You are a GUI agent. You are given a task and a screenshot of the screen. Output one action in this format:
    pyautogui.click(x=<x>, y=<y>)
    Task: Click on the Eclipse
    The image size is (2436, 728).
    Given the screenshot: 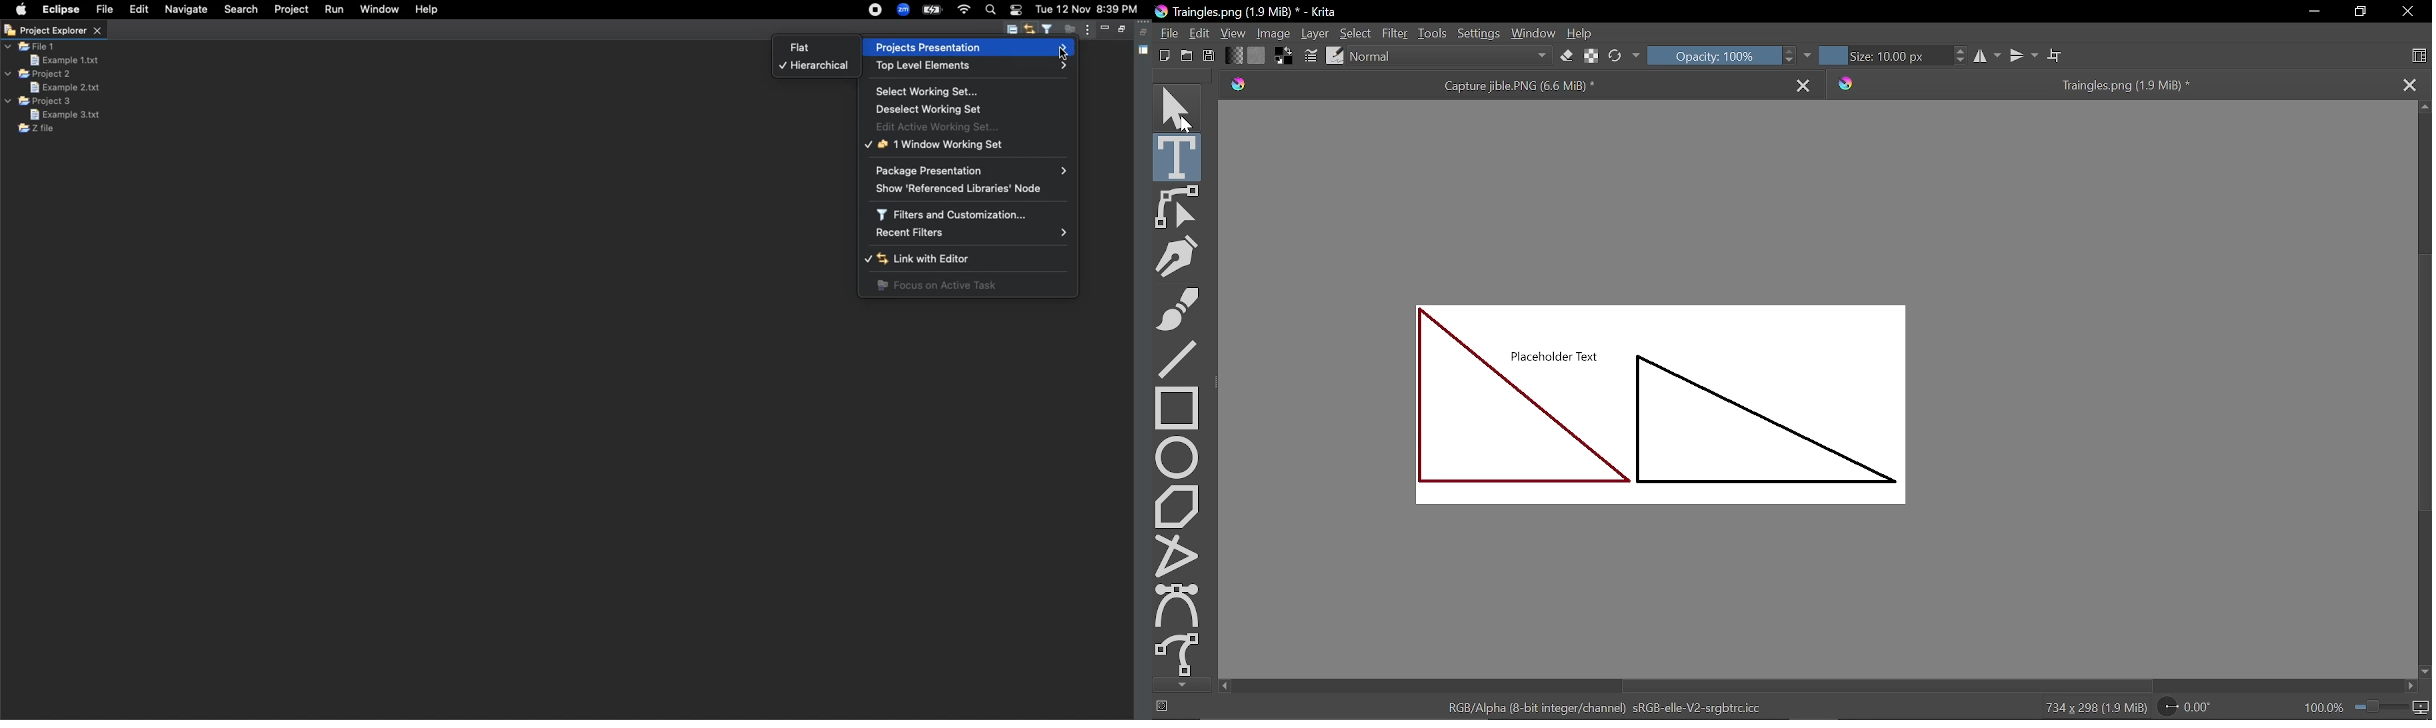 What is the action you would take?
    pyautogui.click(x=62, y=10)
    